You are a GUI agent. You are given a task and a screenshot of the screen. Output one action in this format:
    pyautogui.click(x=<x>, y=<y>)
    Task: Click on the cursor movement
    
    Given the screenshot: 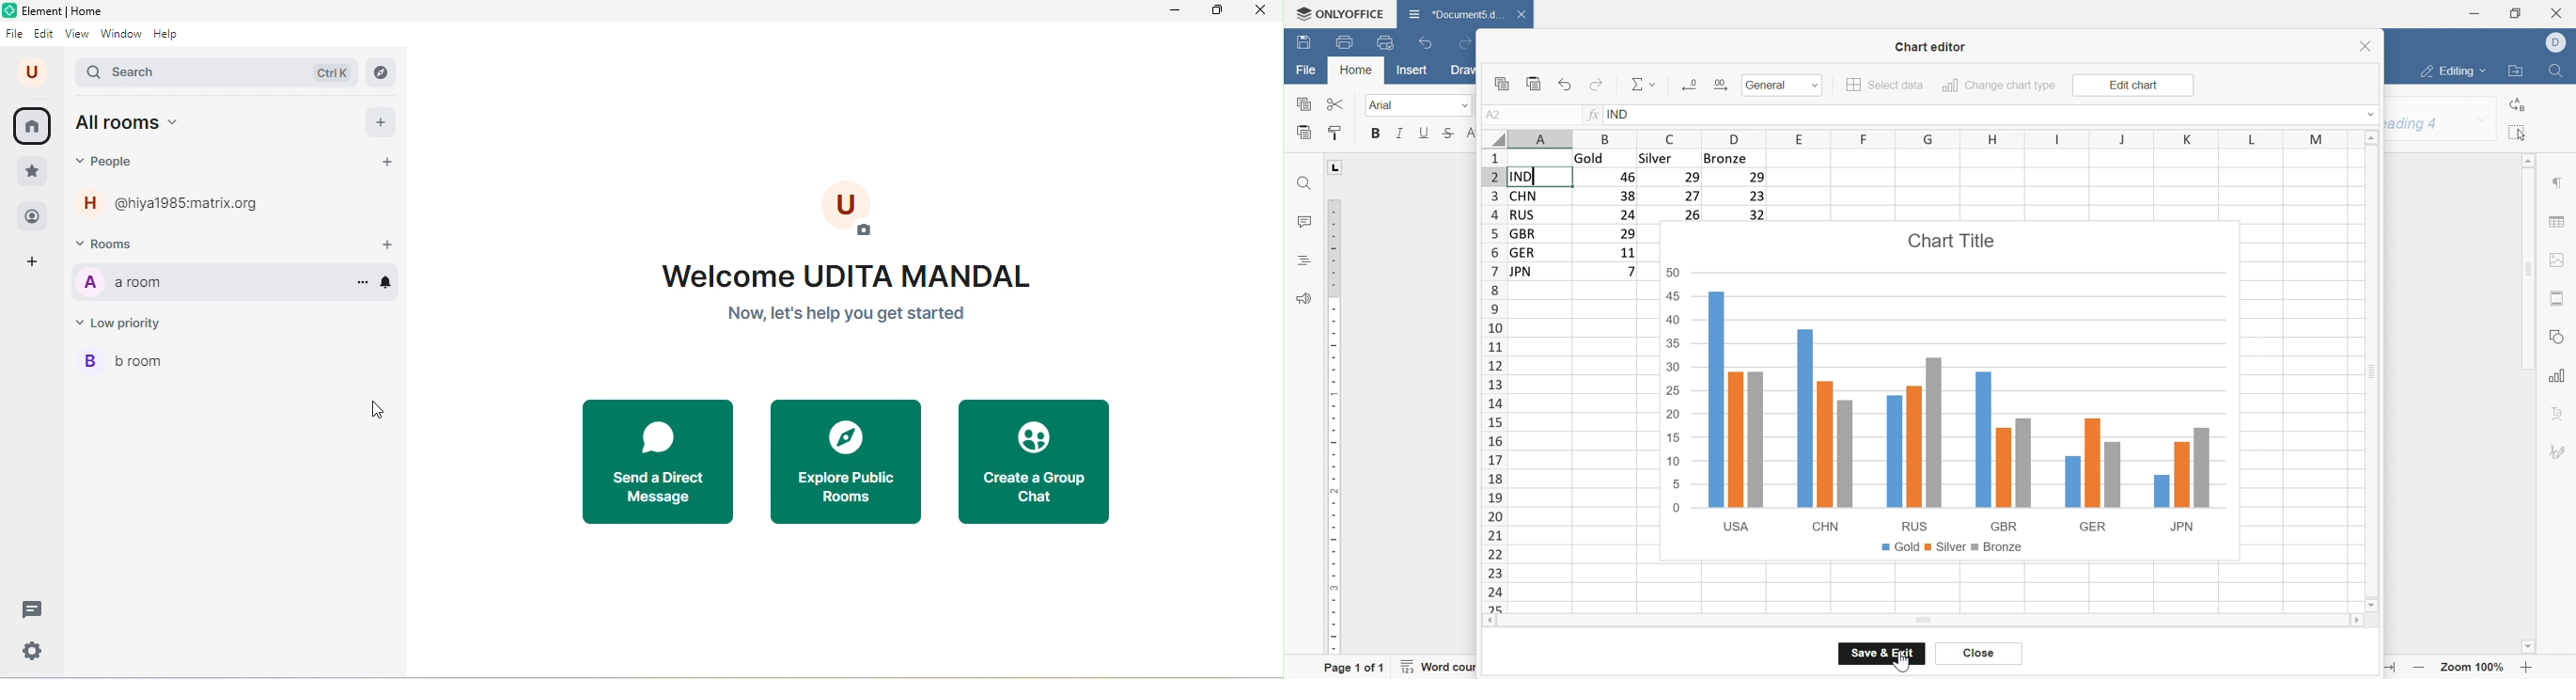 What is the action you would take?
    pyautogui.click(x=379, y=409)
    